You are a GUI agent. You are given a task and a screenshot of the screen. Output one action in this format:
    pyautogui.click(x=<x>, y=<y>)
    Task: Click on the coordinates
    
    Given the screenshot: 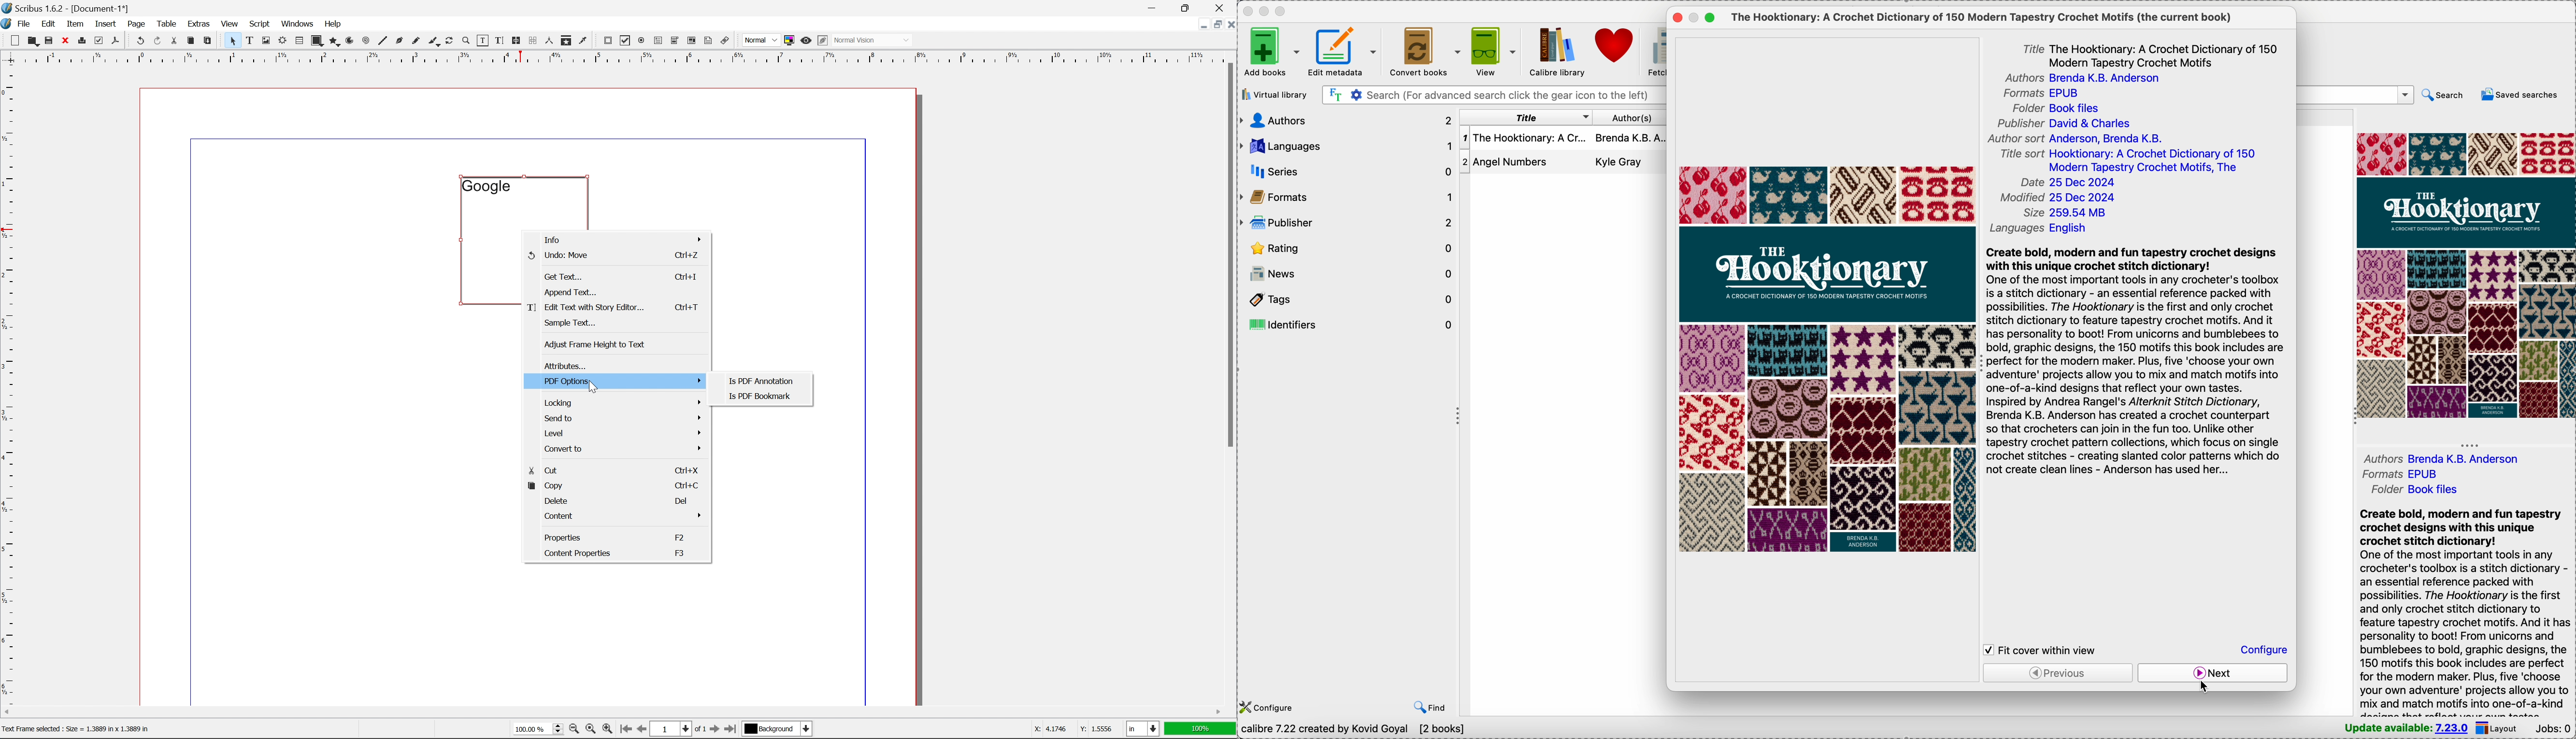 What is the action you would take?
    pyautogui.click(x=1066, y=728)
    